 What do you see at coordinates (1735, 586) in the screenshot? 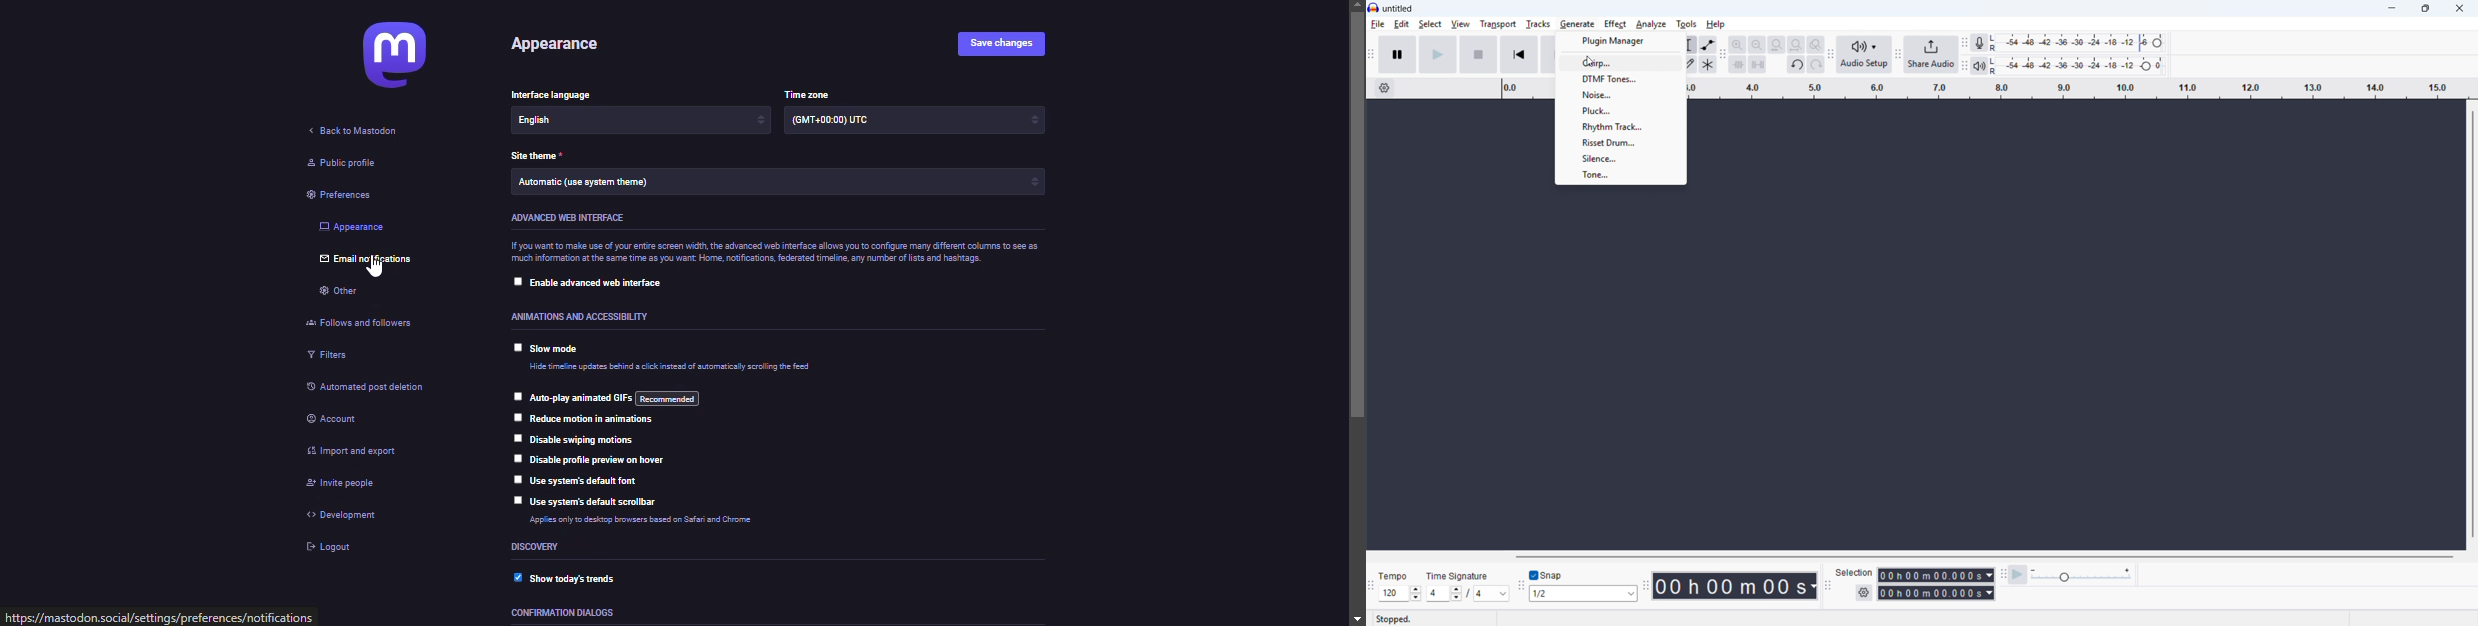
I see `Timestamp ` at bounding box center [1735, 586].